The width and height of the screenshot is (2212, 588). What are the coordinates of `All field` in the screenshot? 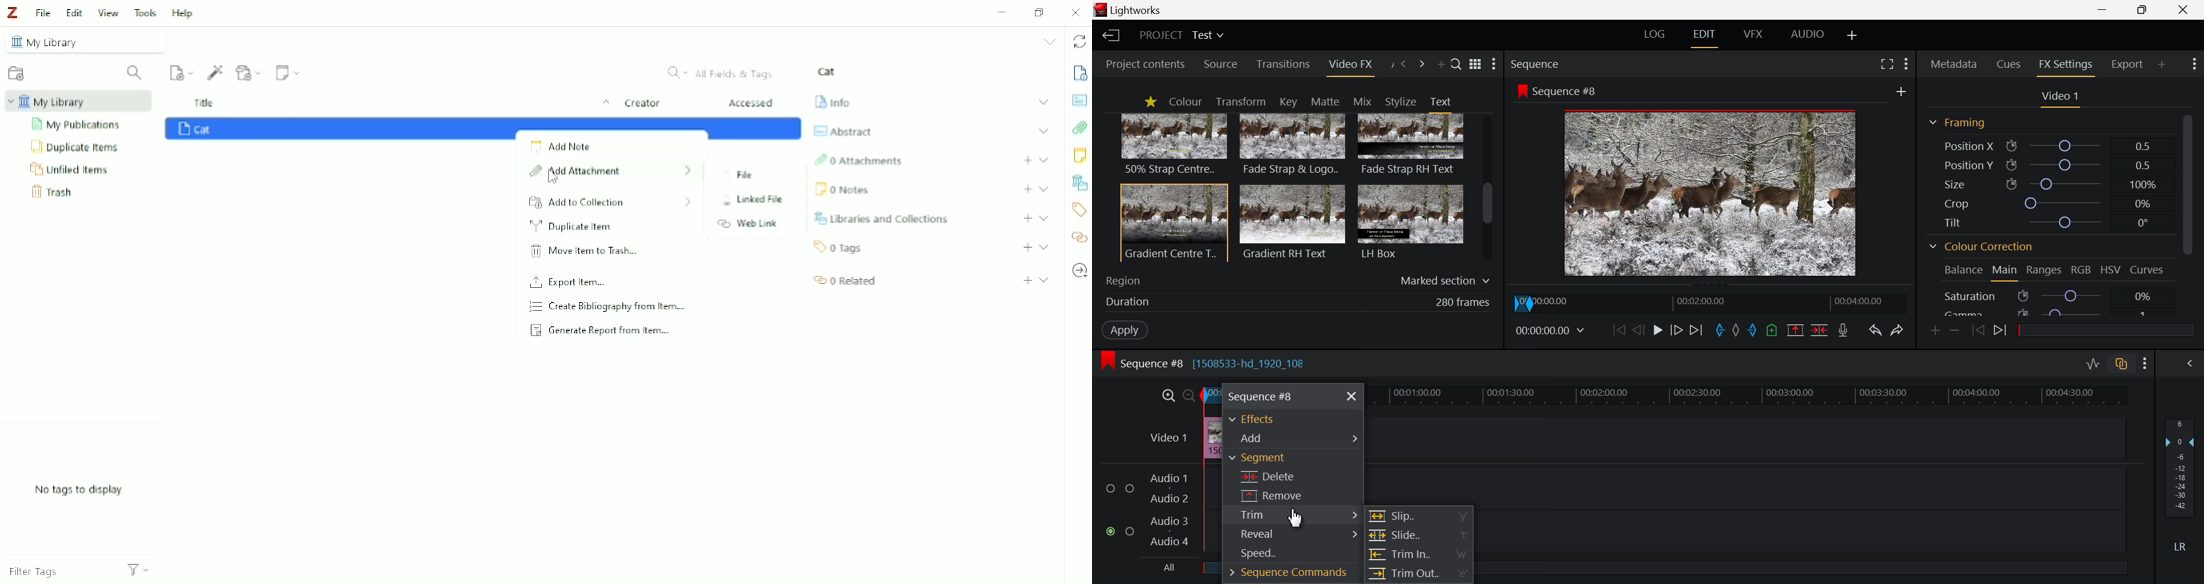 It's located at (1812, 567).